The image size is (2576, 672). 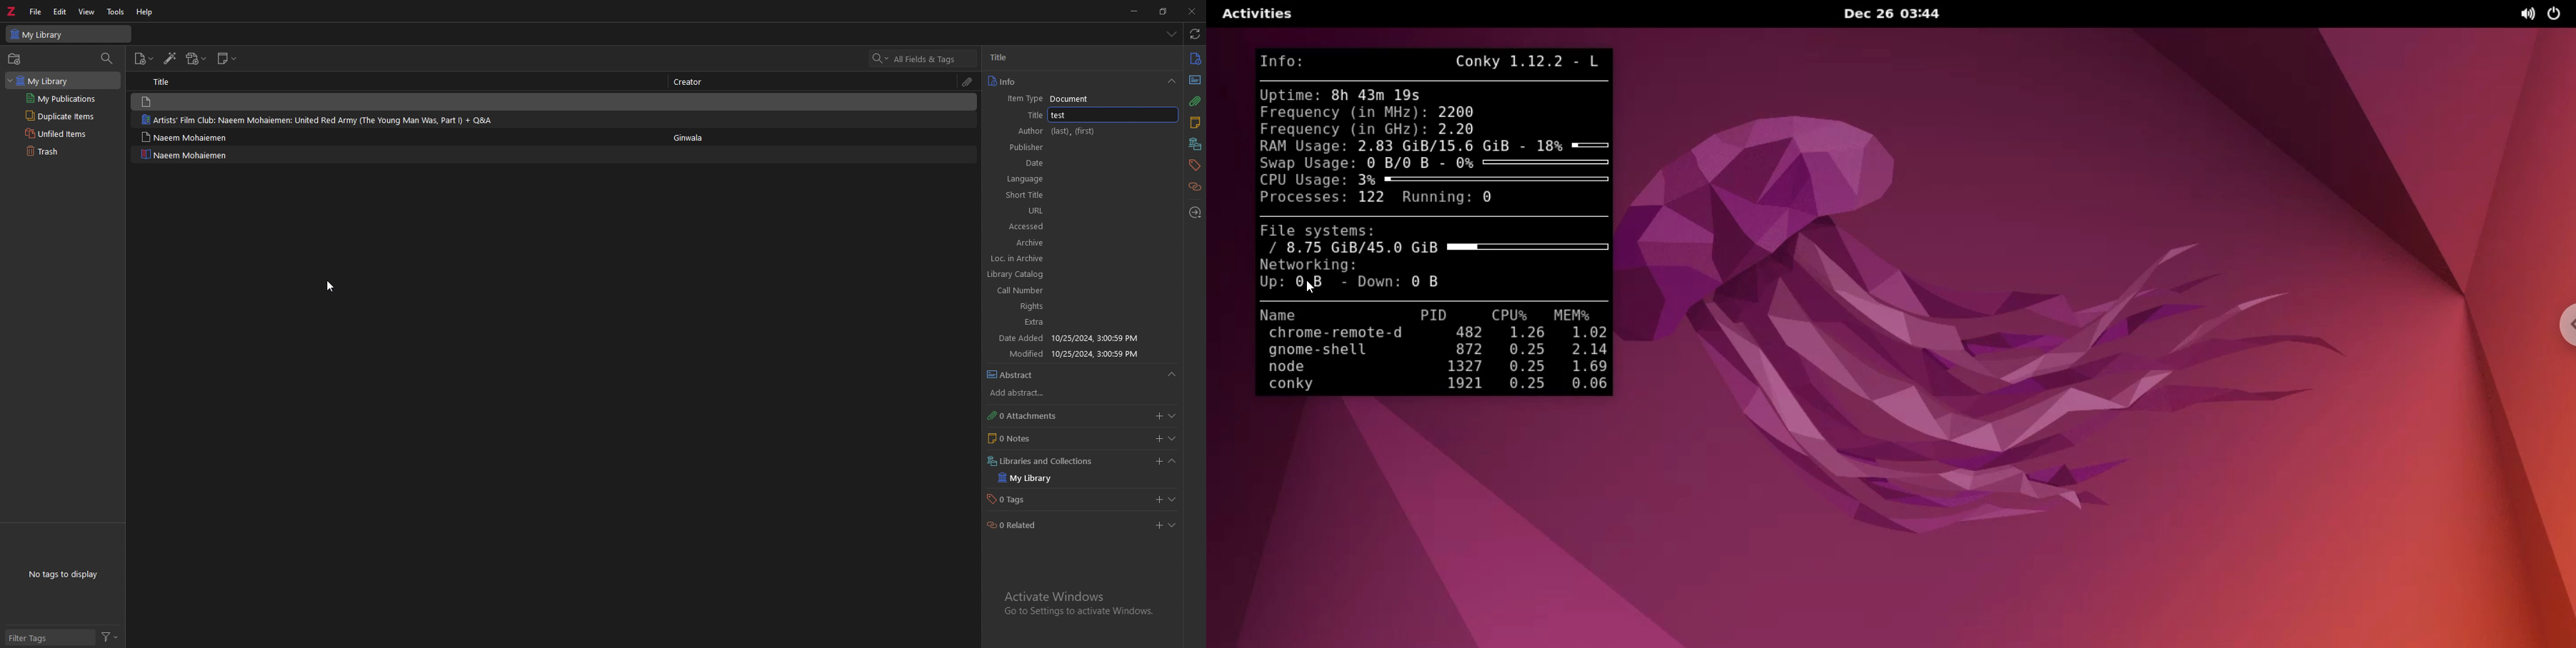 I want to click on notes, so click(x=1195, y=123).